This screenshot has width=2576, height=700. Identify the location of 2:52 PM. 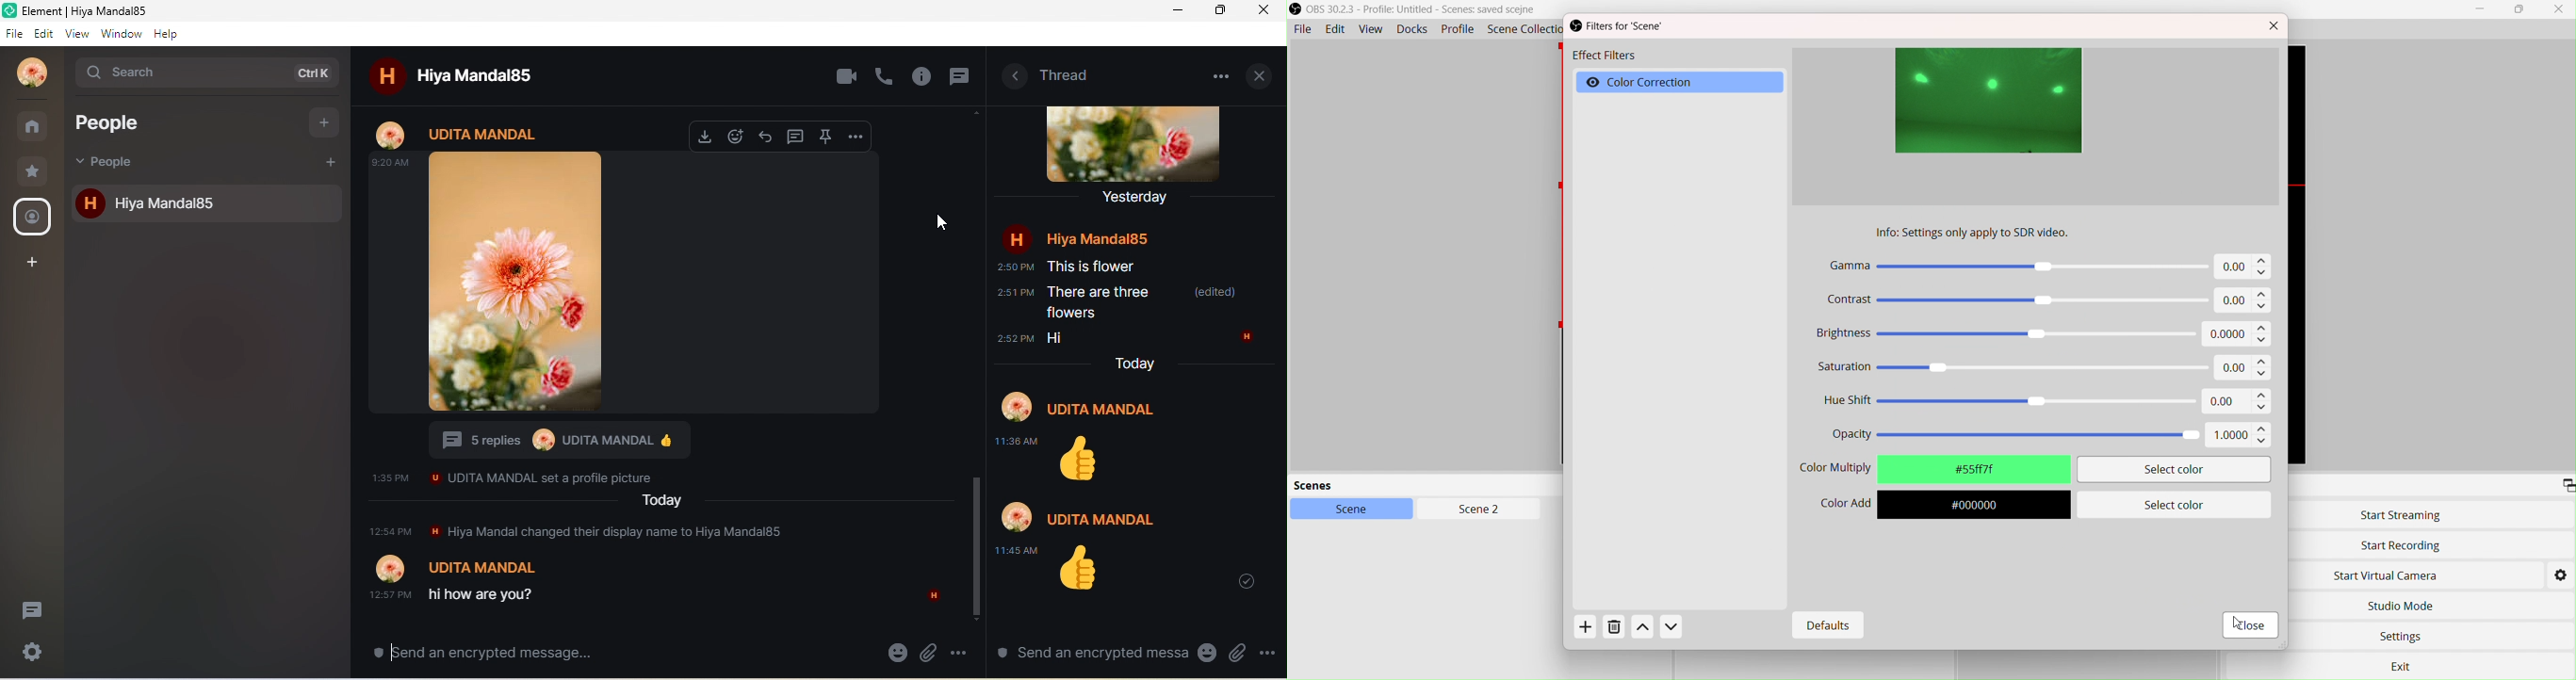
(1015, 338).